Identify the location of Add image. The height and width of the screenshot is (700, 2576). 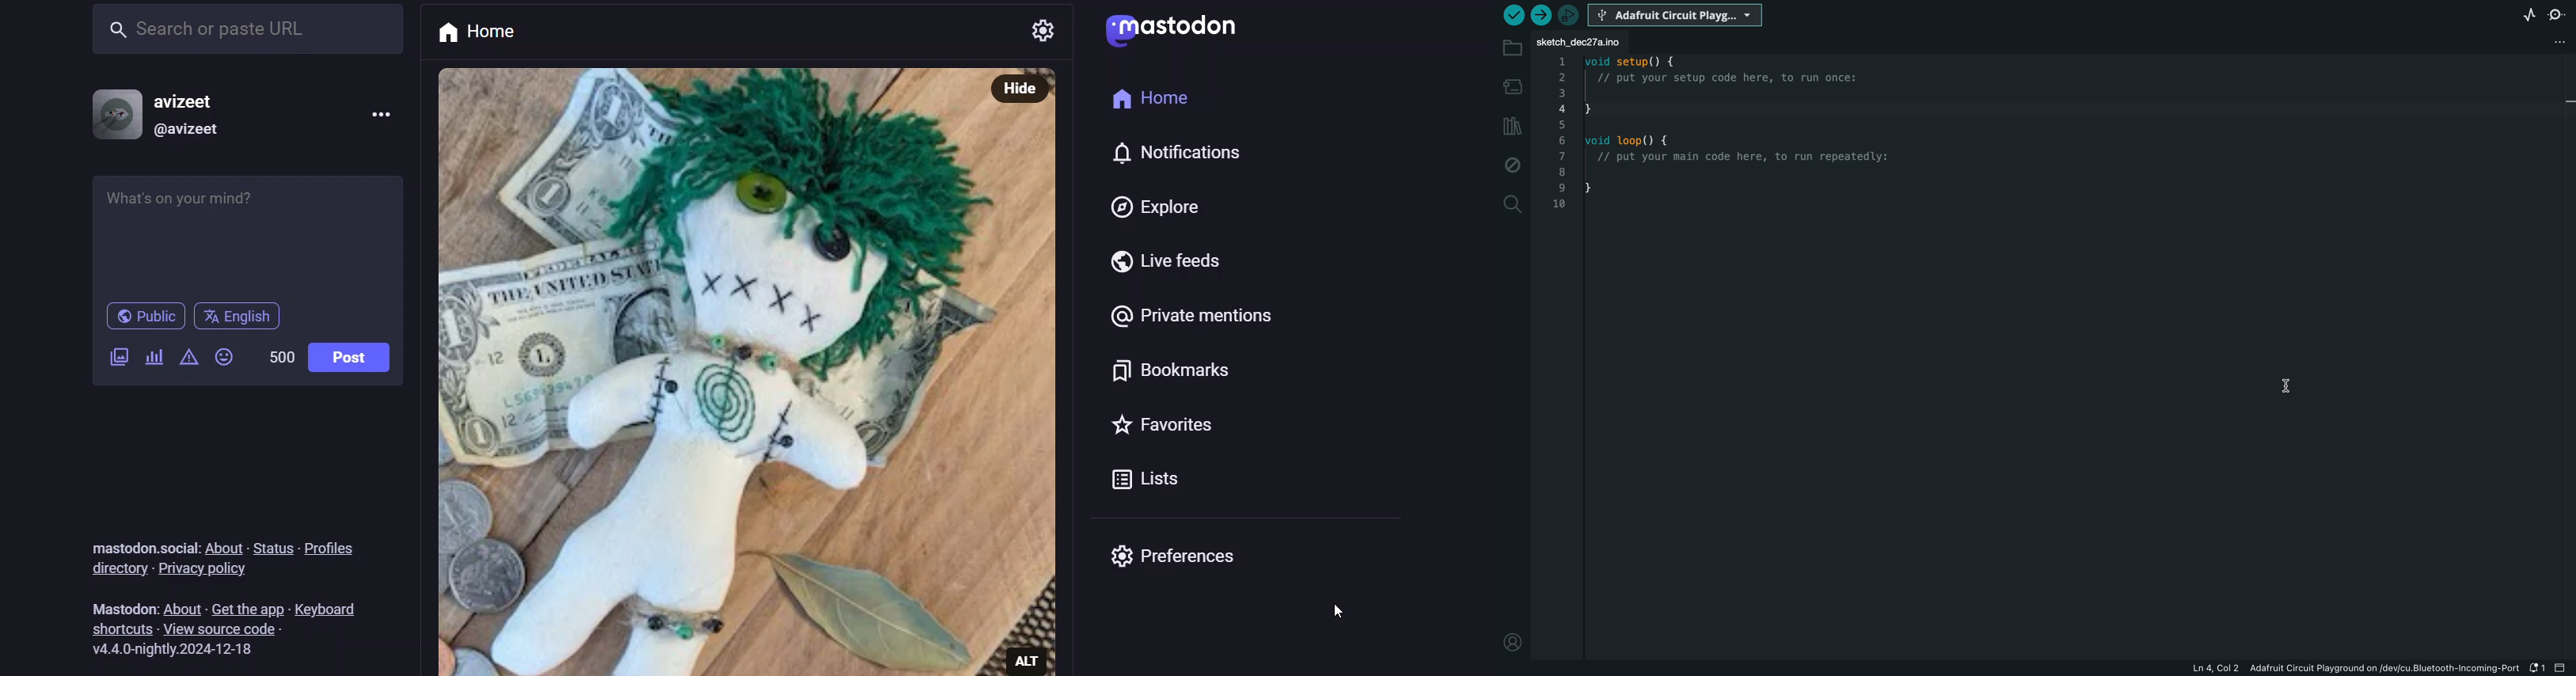
(118, 355).